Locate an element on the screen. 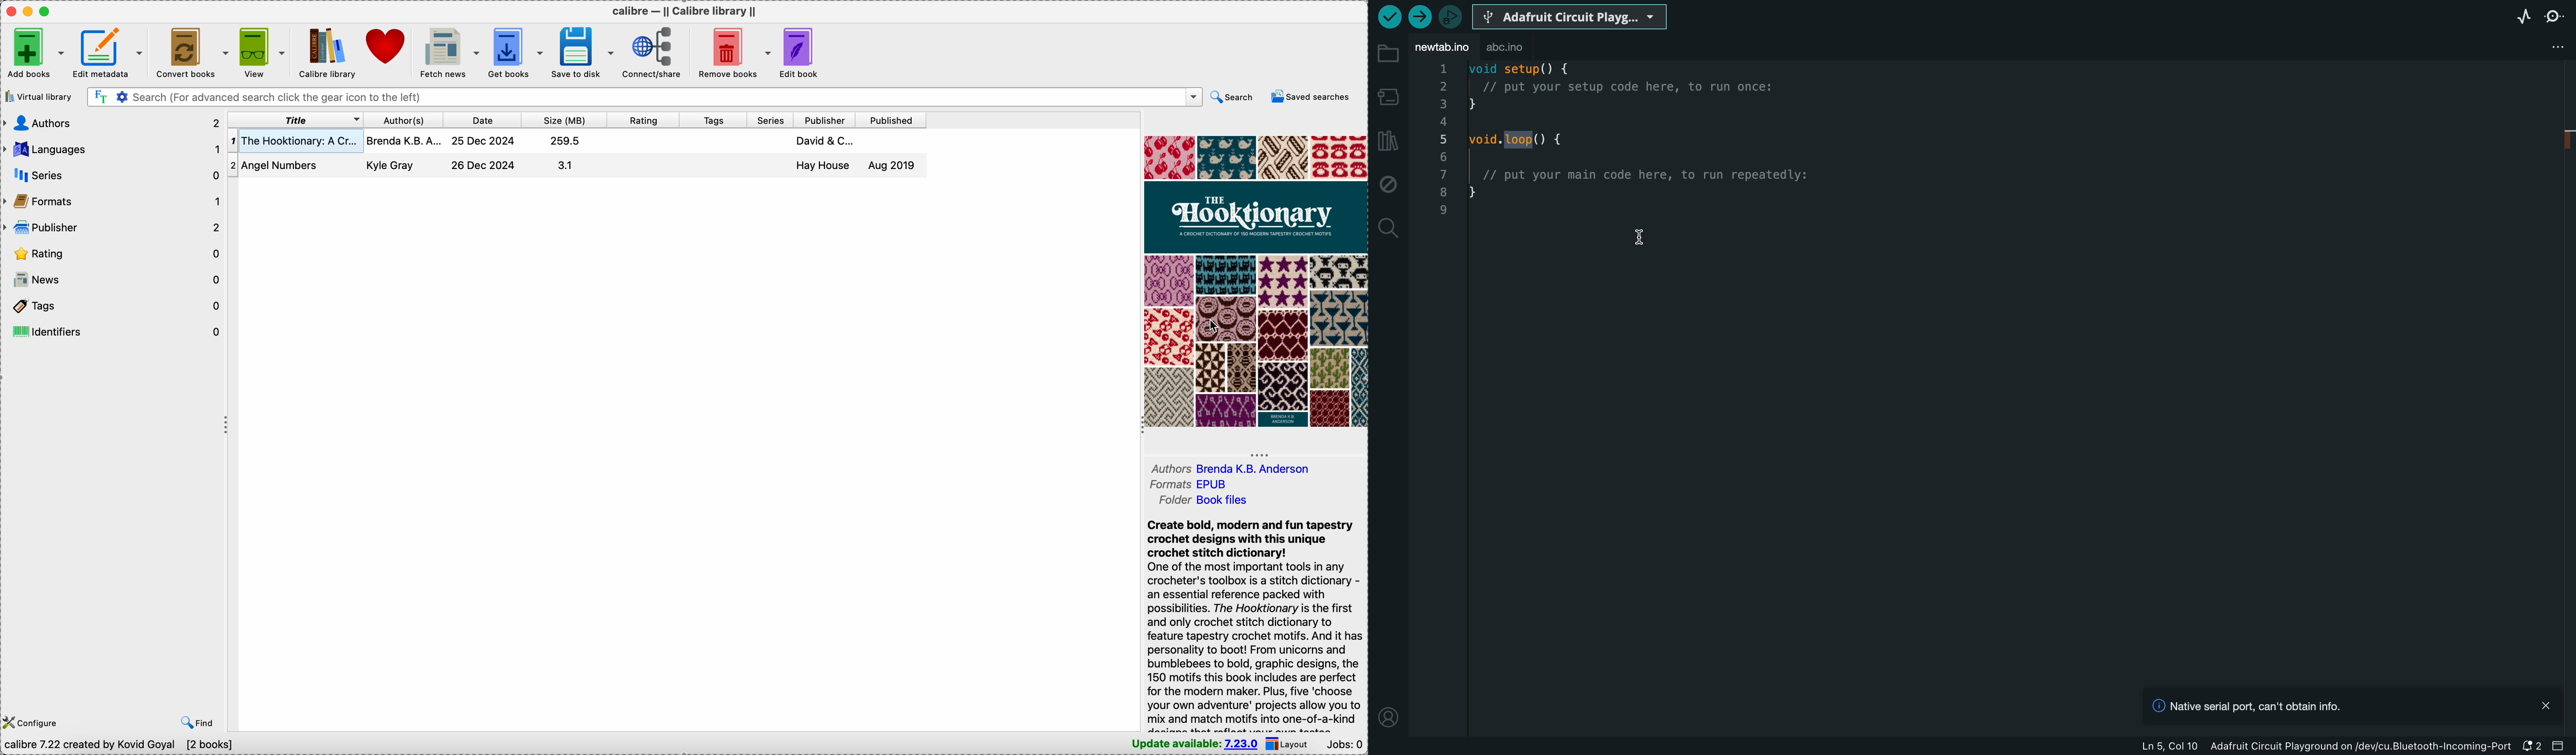 Image resolution: width=2576 pixels, height=756 pixels. date is located at coordinates (482, 121).